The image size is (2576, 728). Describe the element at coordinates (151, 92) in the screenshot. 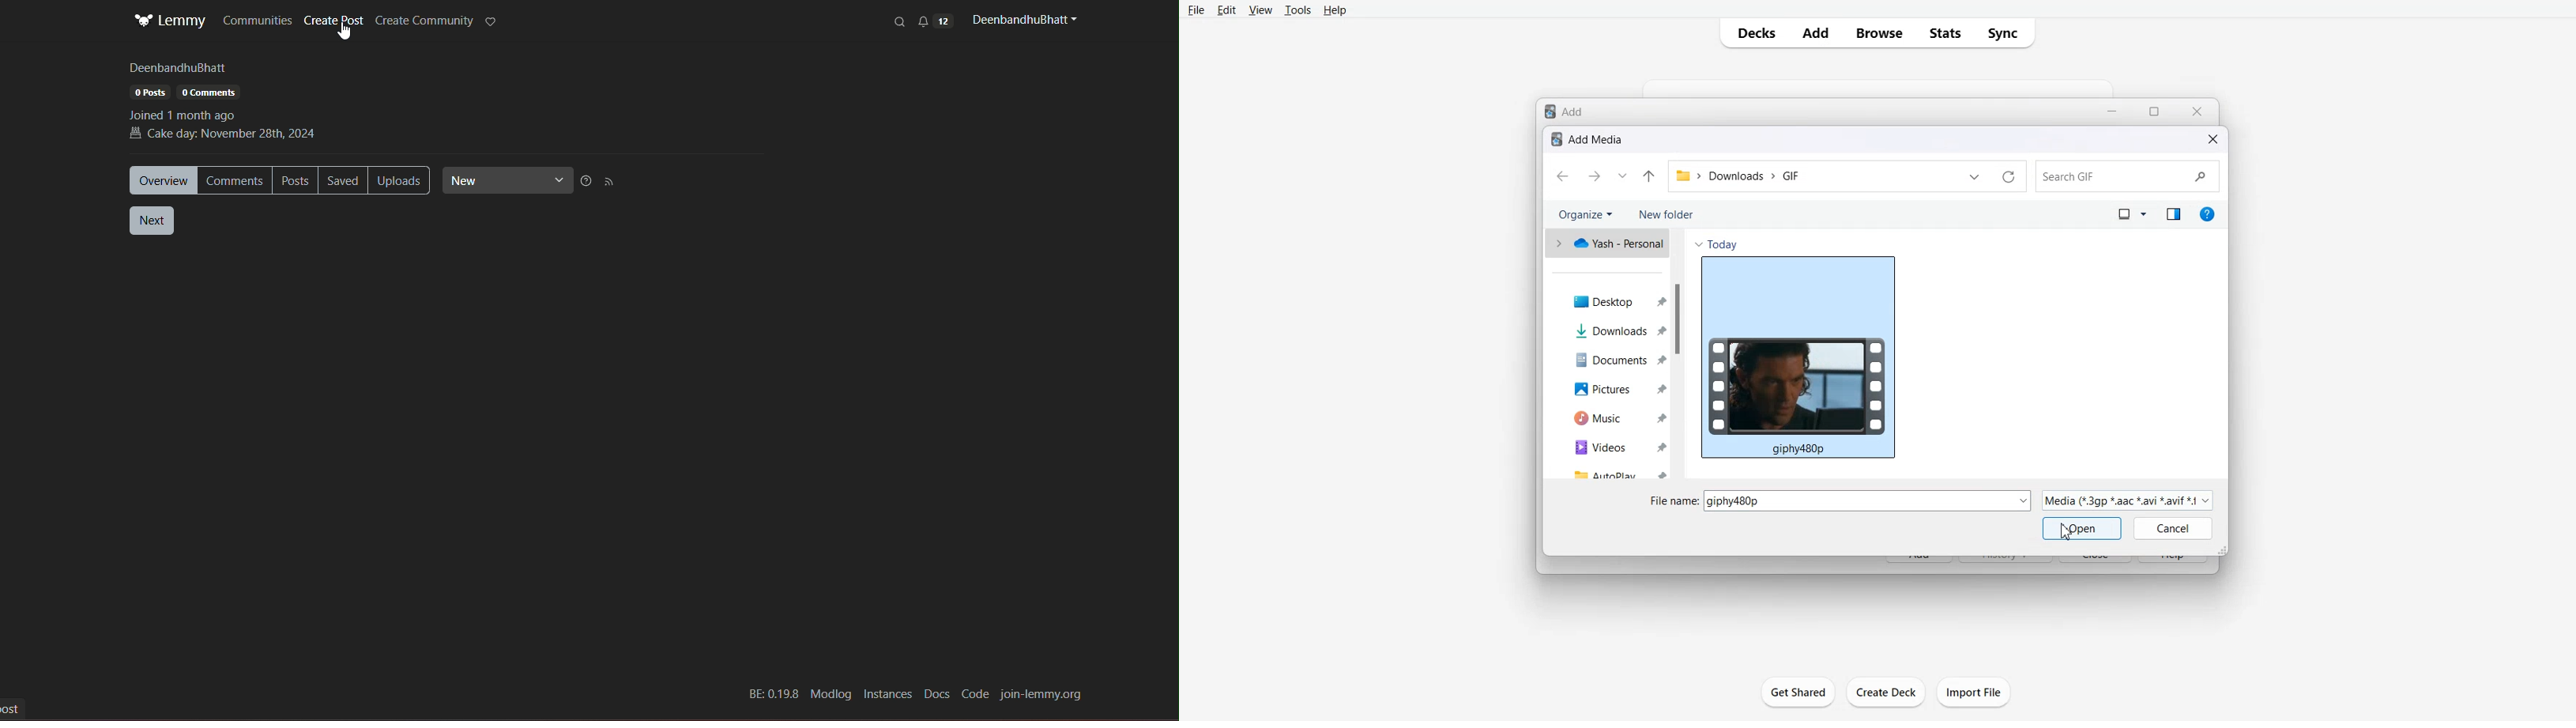

I see `0 posts` at that location.